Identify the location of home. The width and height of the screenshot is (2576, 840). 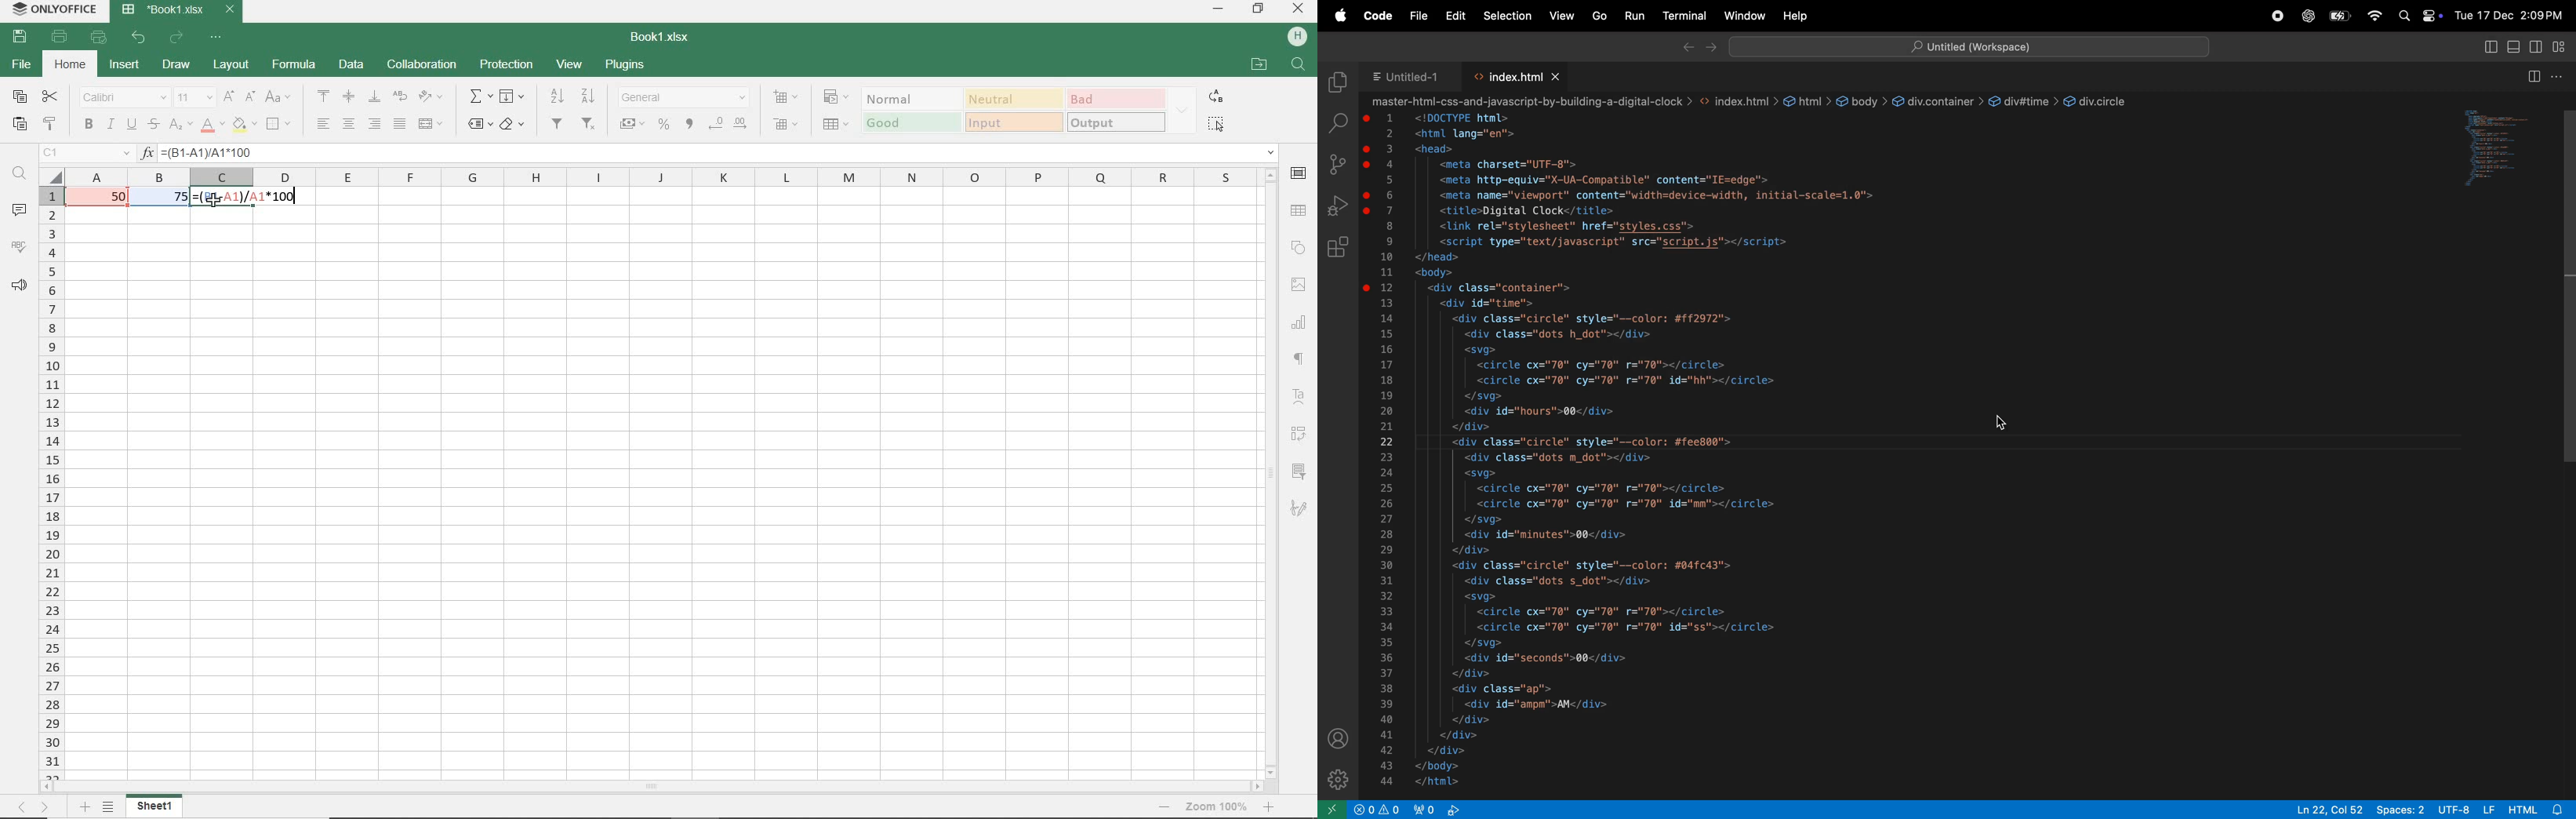
(72, 67).